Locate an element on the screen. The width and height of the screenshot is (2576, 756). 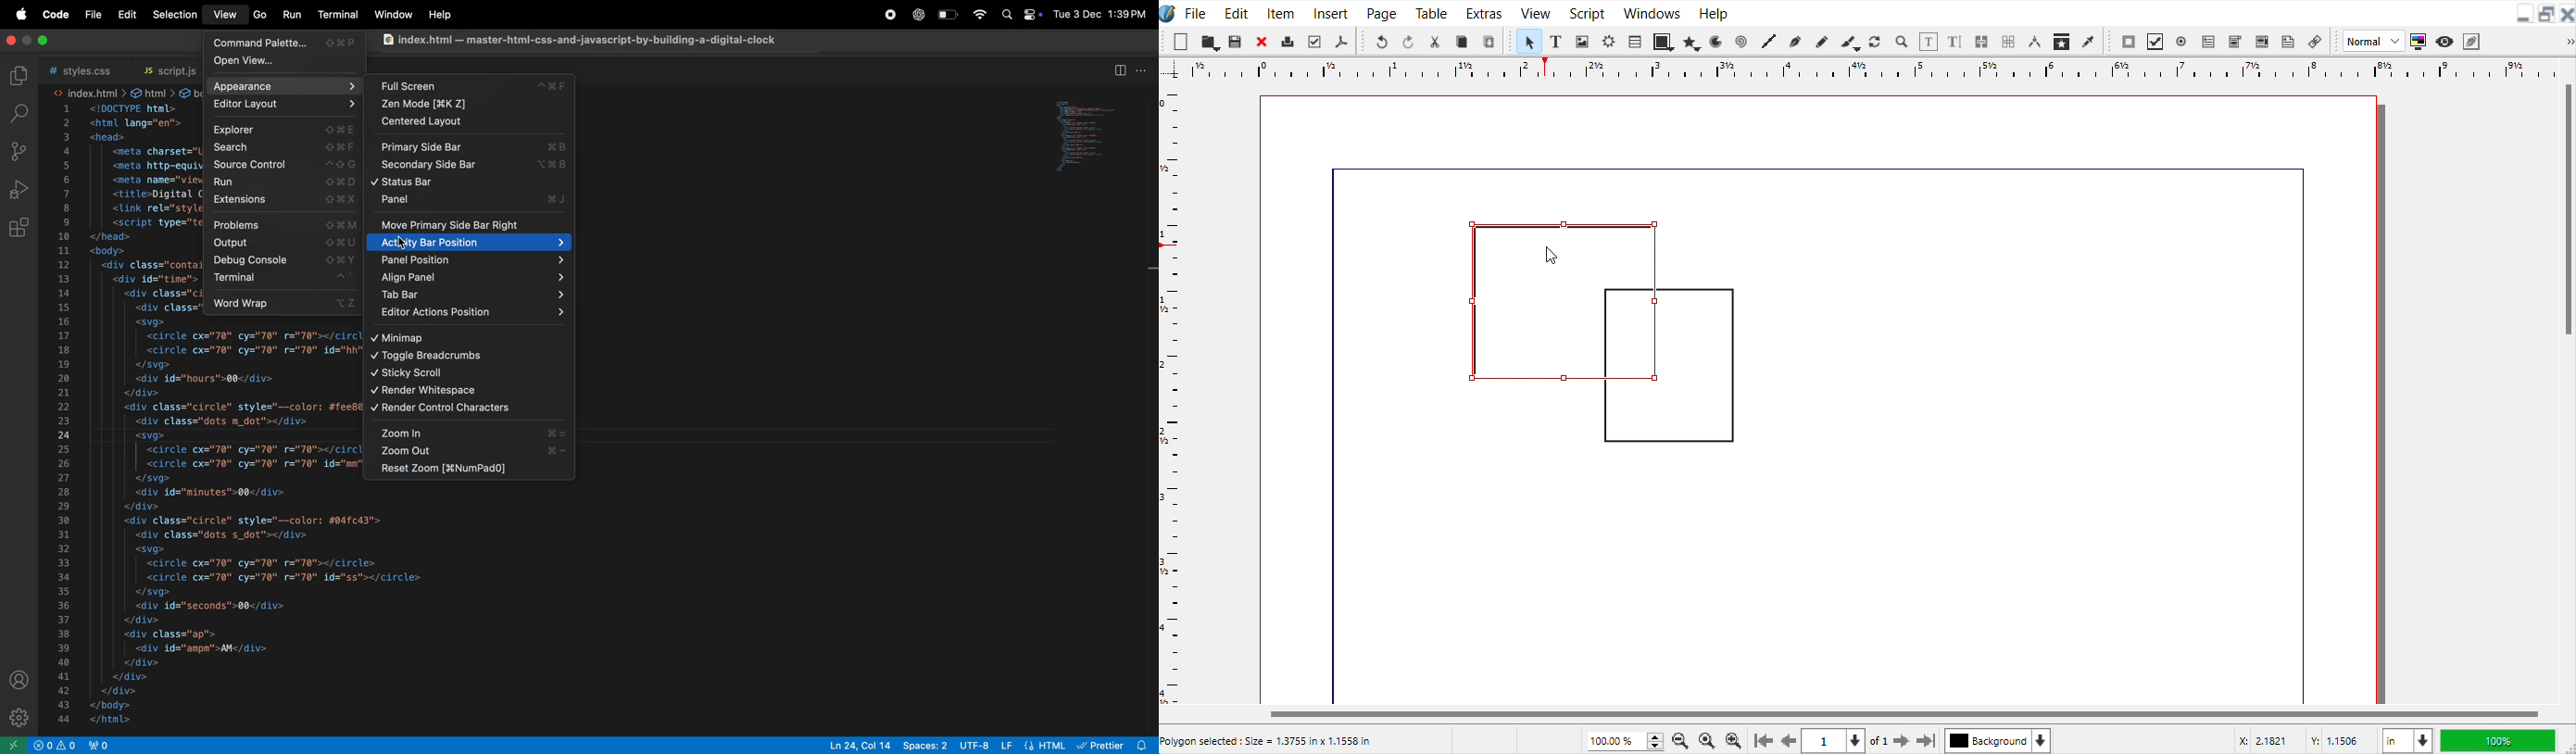
100 %  is located at coordinates (2501, 740).